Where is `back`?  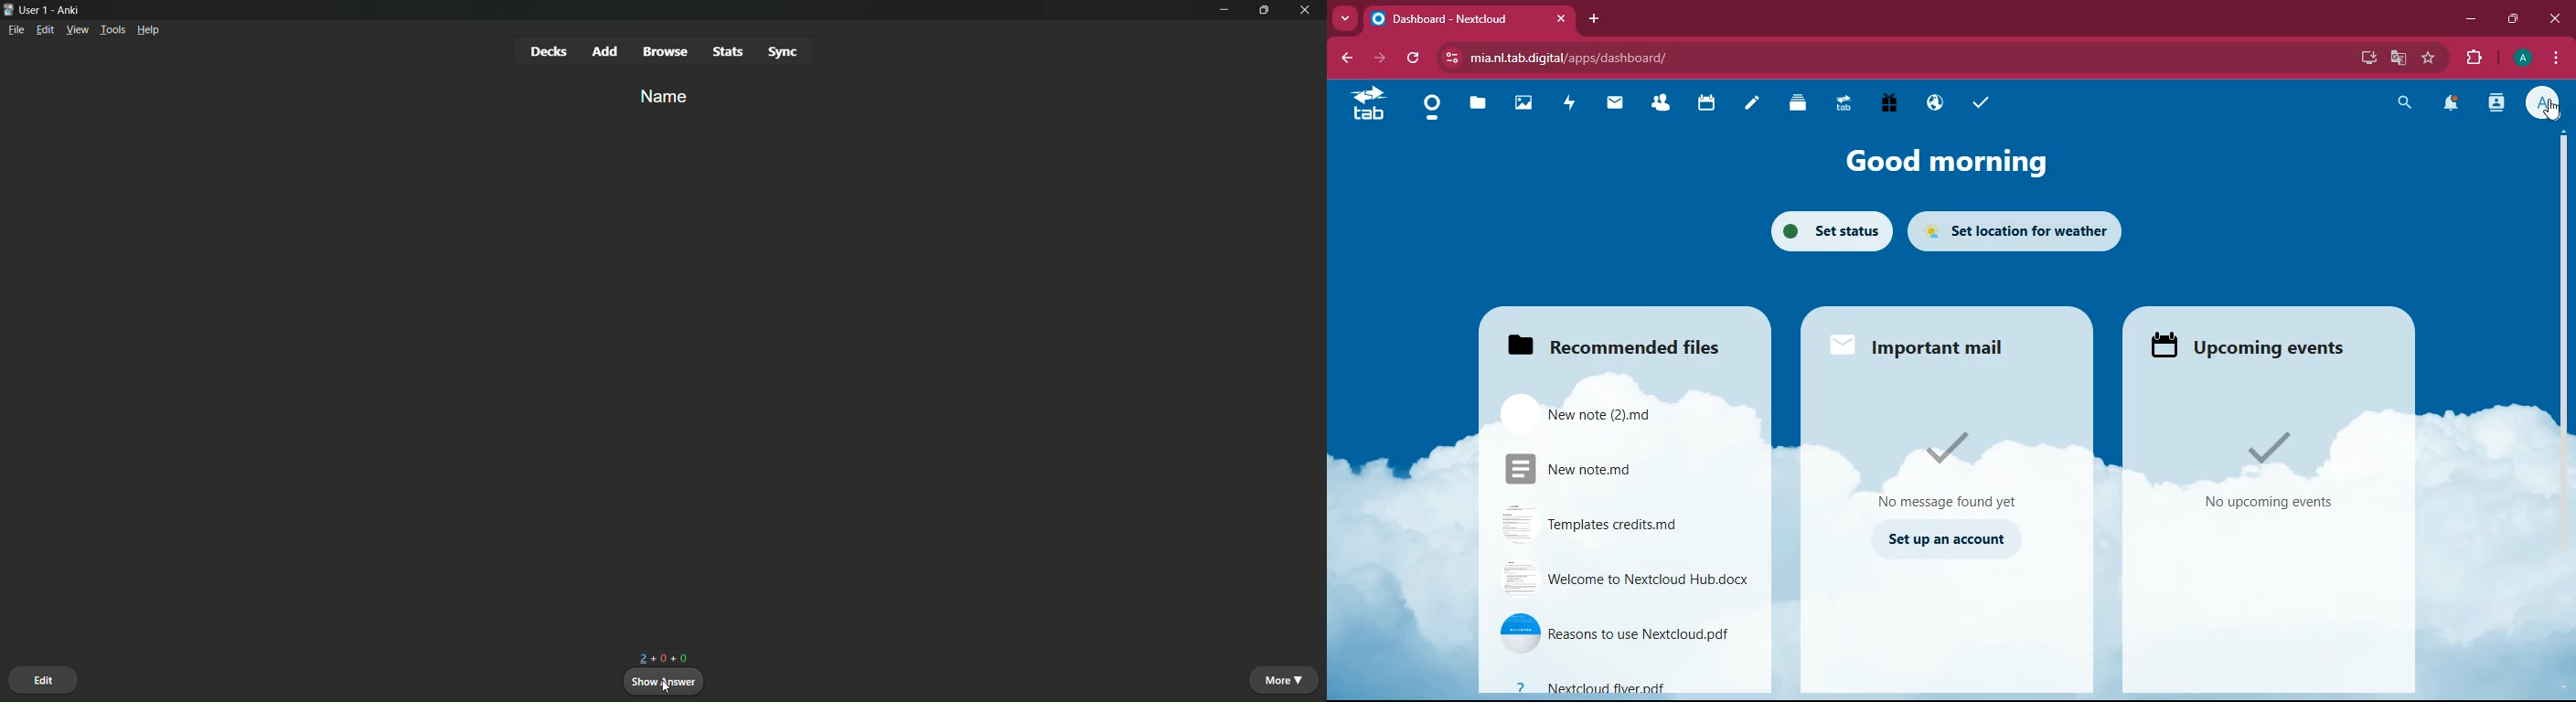 back is located at coordinates (1346, 59).